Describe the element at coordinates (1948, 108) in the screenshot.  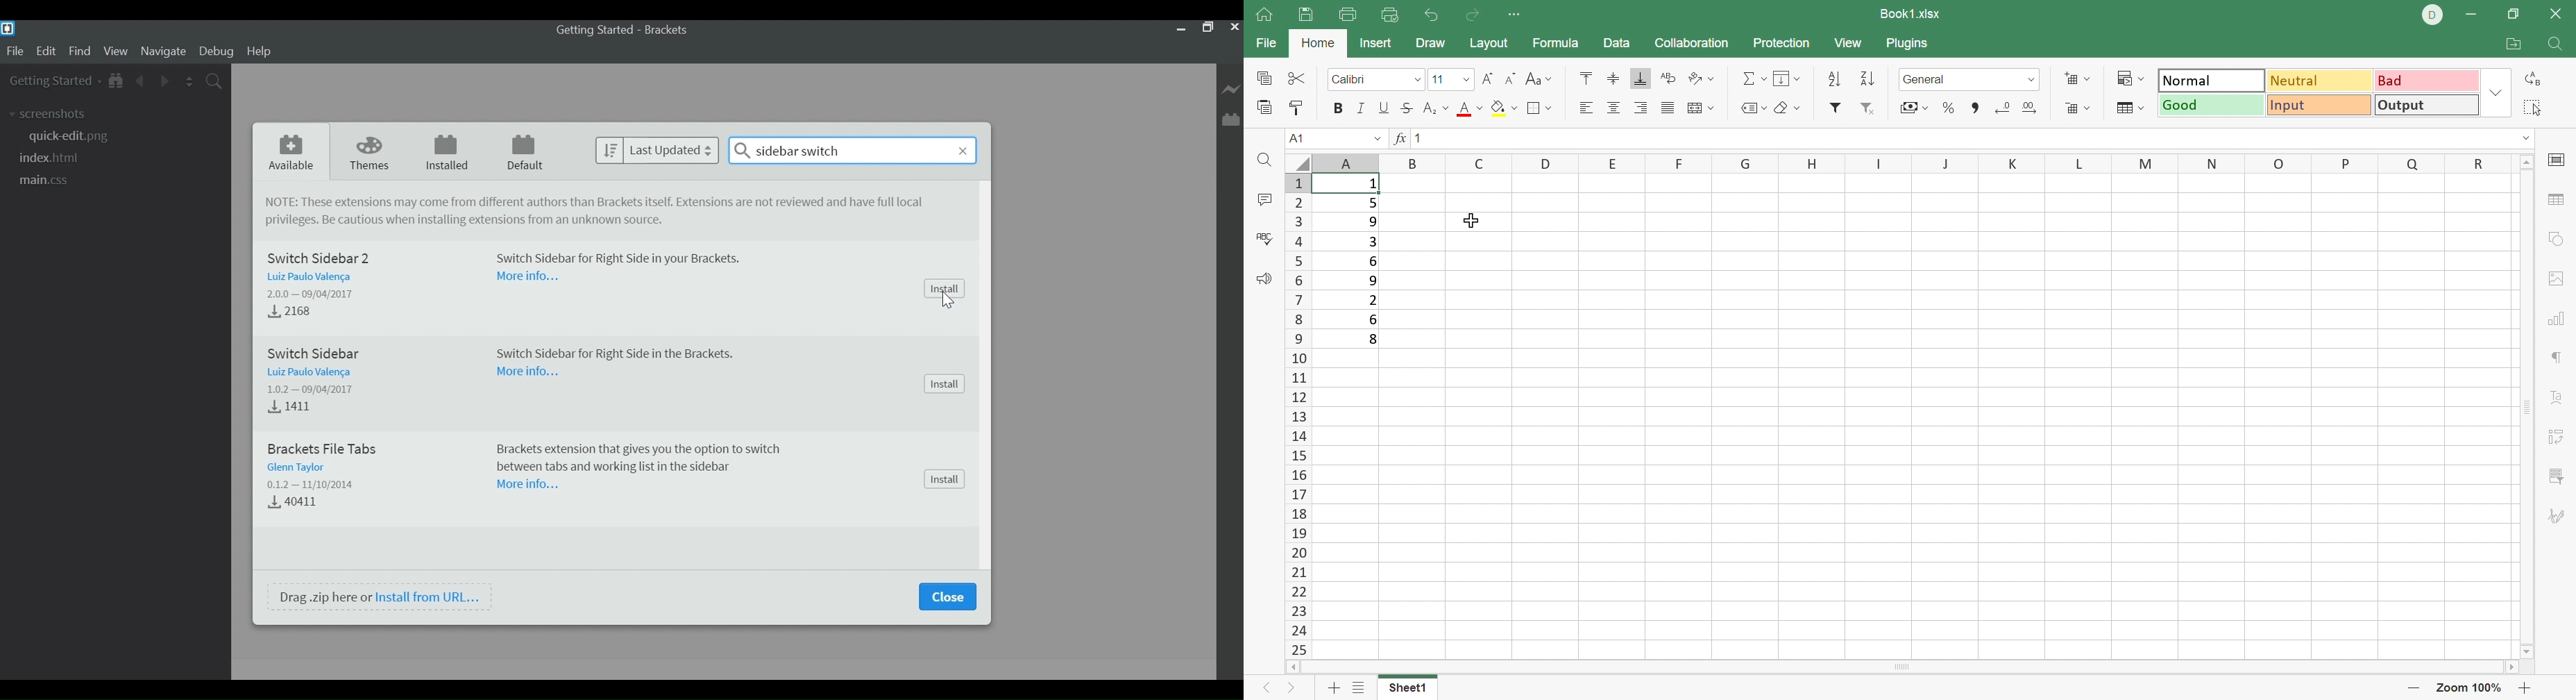
I see `Percent style` at that location.